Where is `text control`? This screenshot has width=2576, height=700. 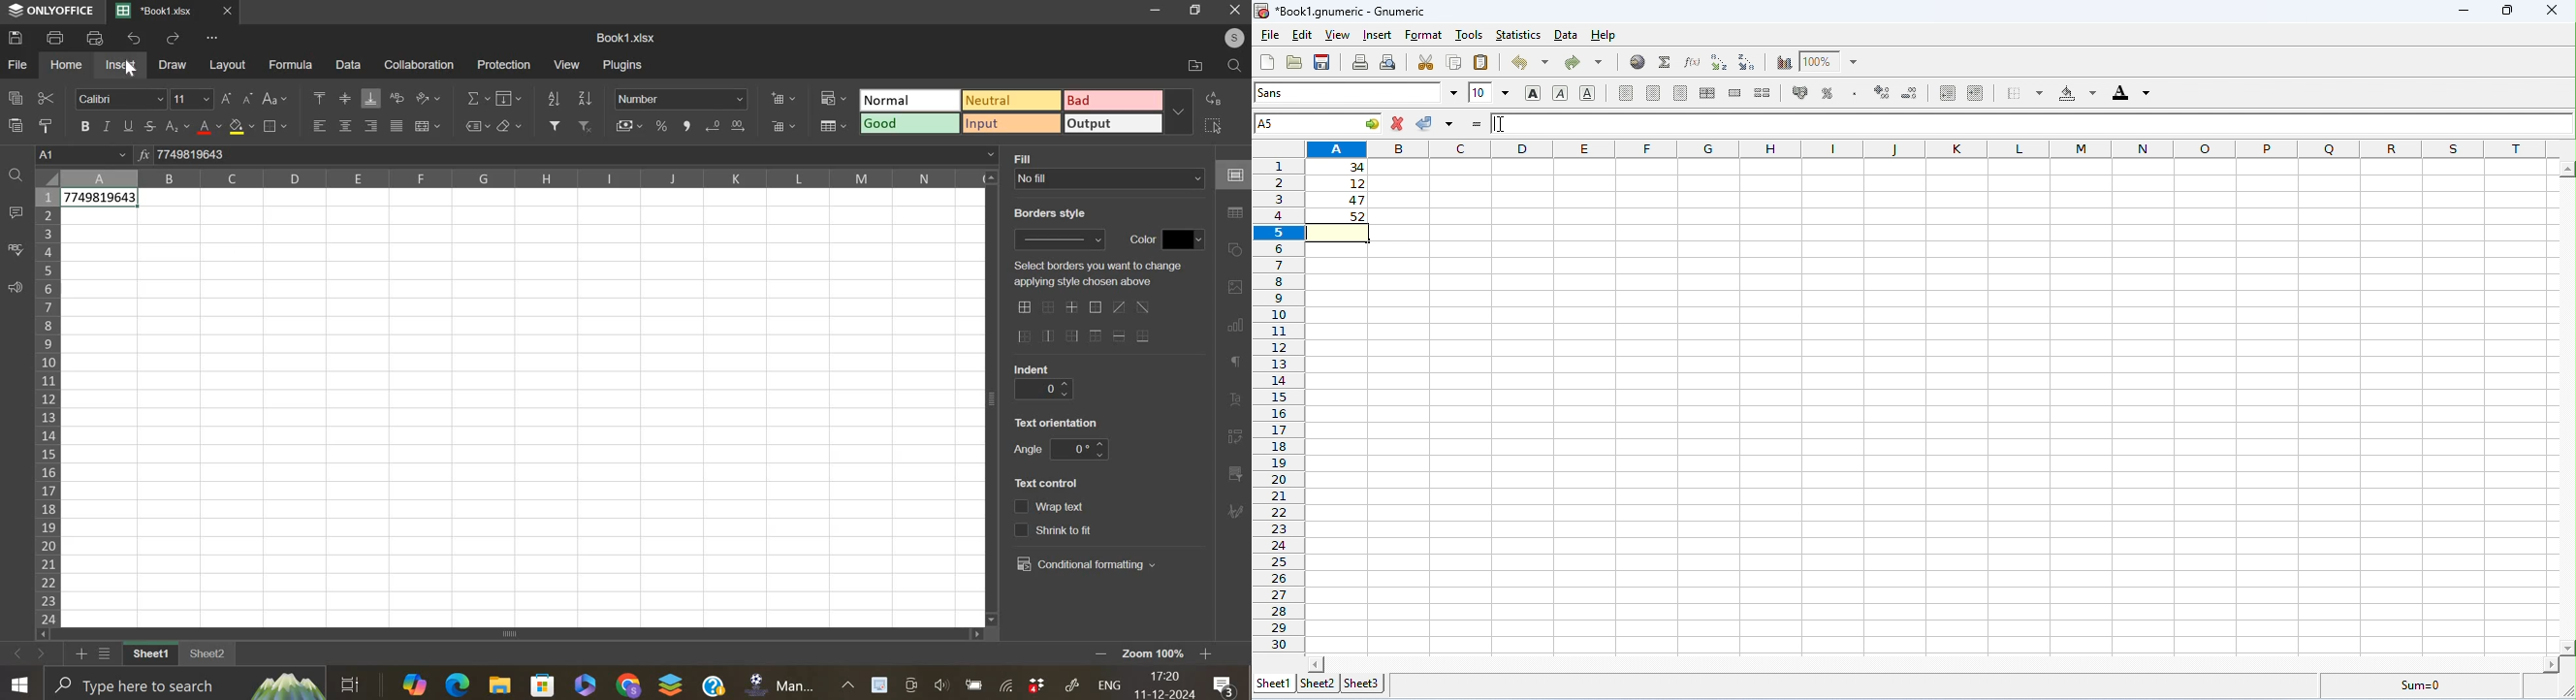
text control is located at coordinates (1054, 518).